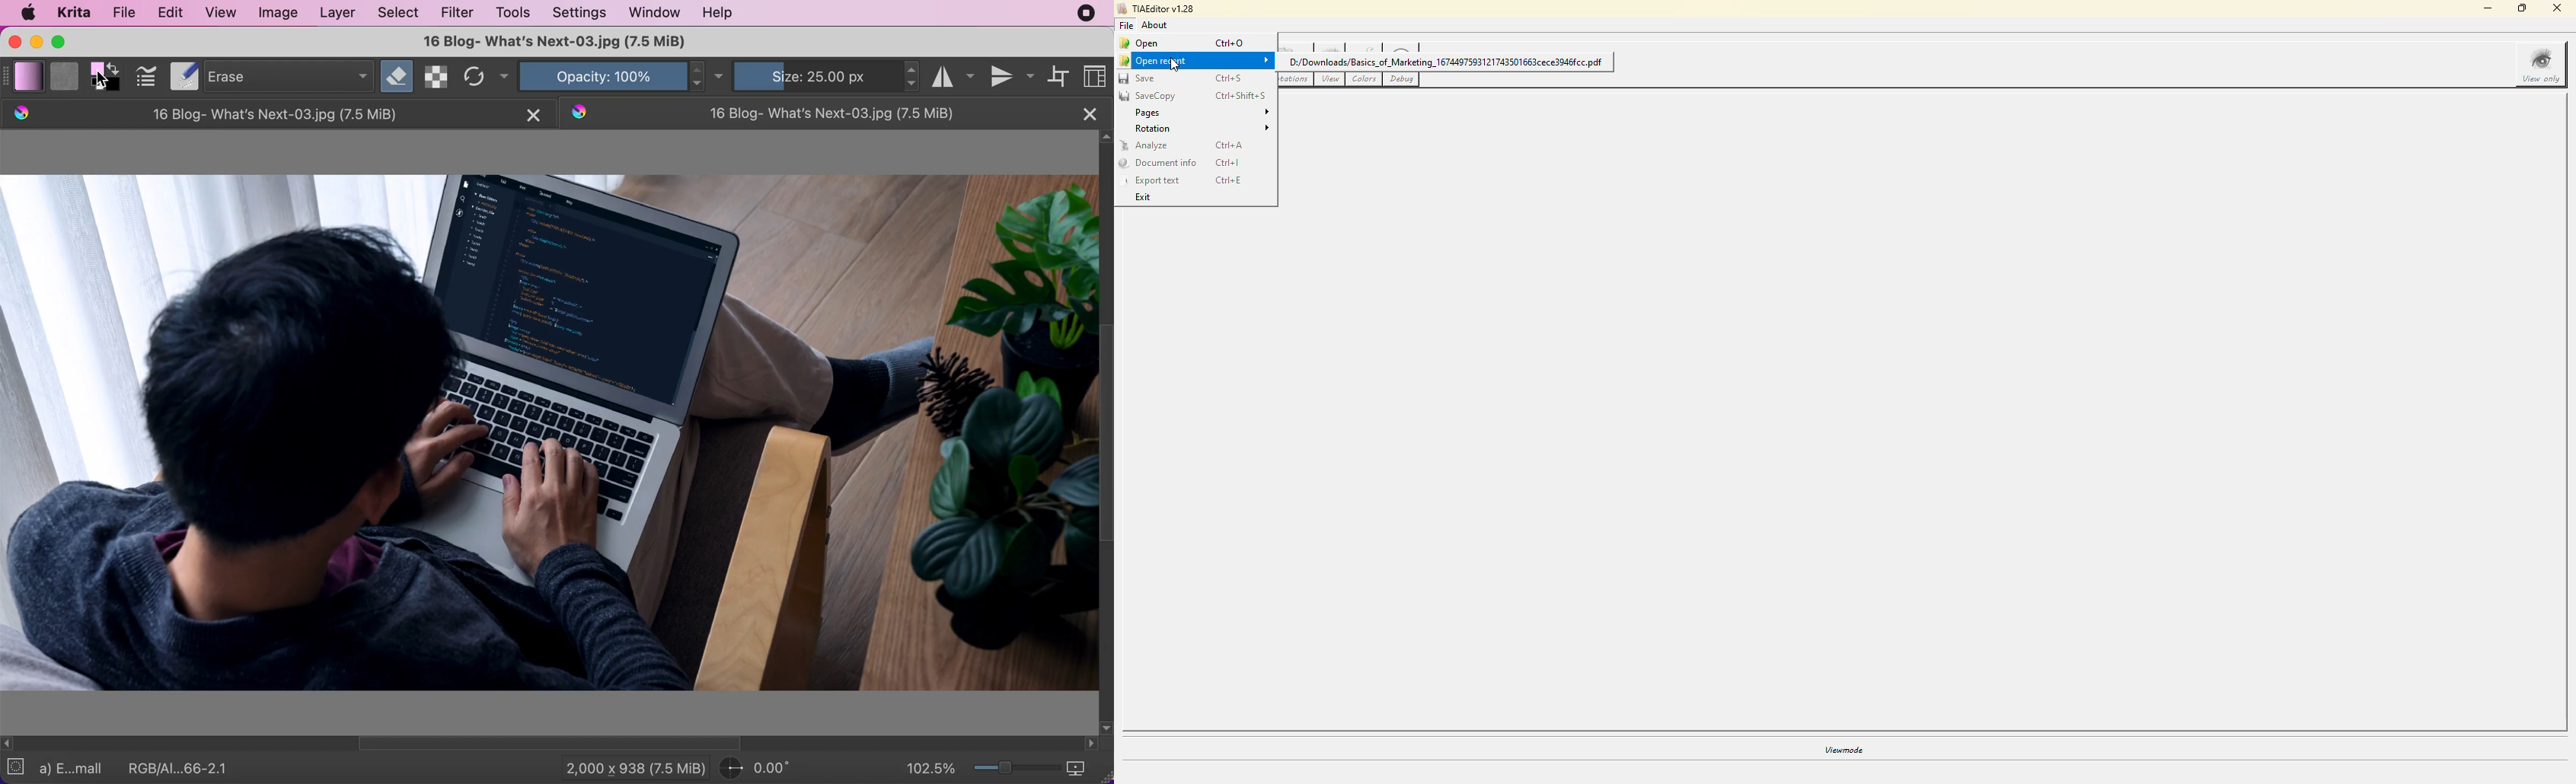  I want to click on minimize, so click(36, 43).